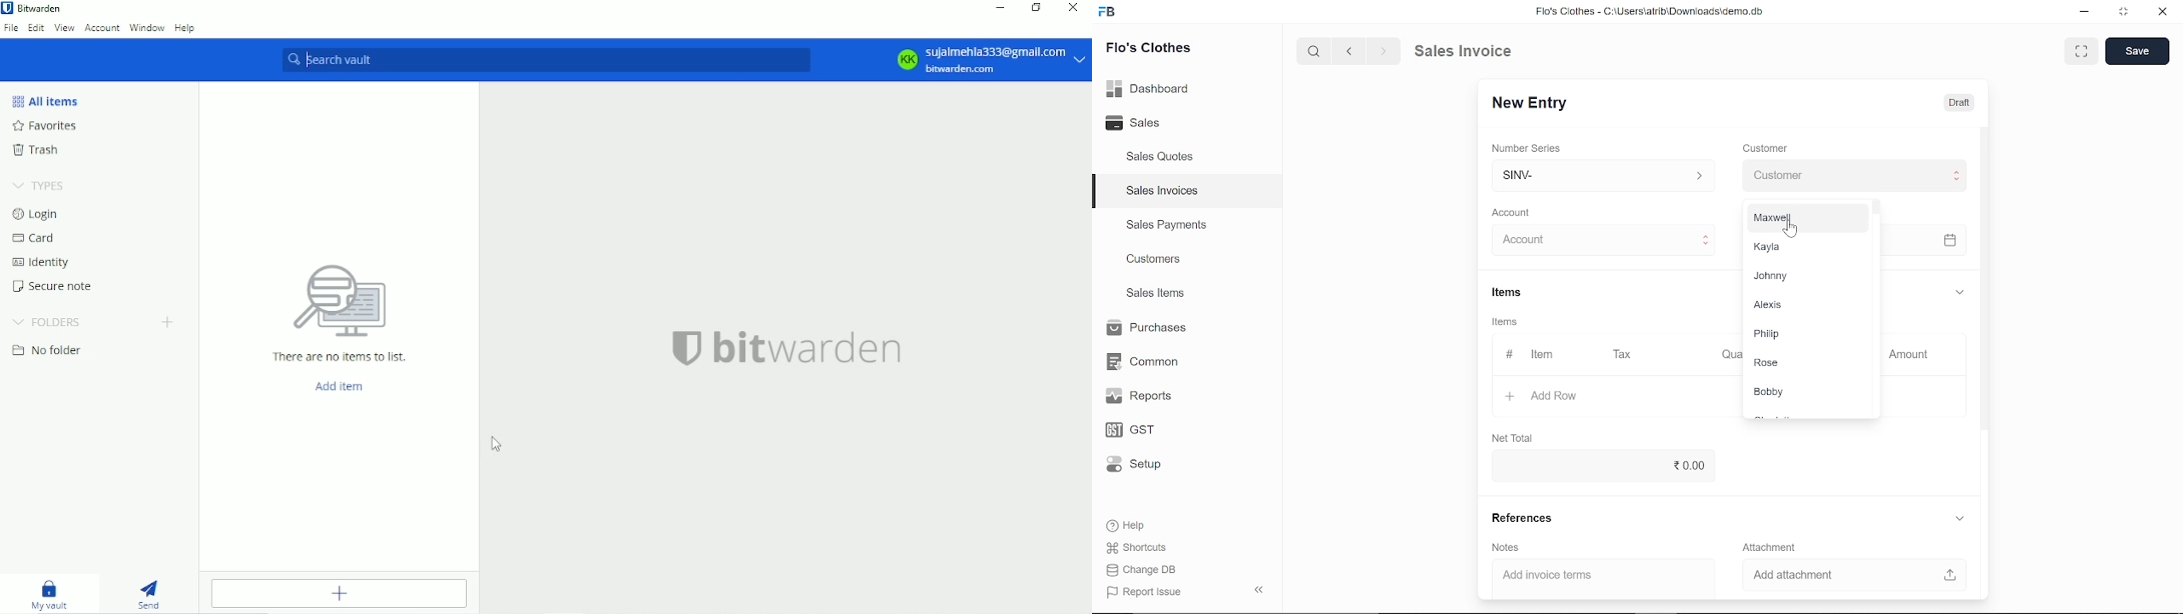  What do you see at coordinates (50, 322) in the screenshot?
I see `Folders` at bounding box center [50, 322].